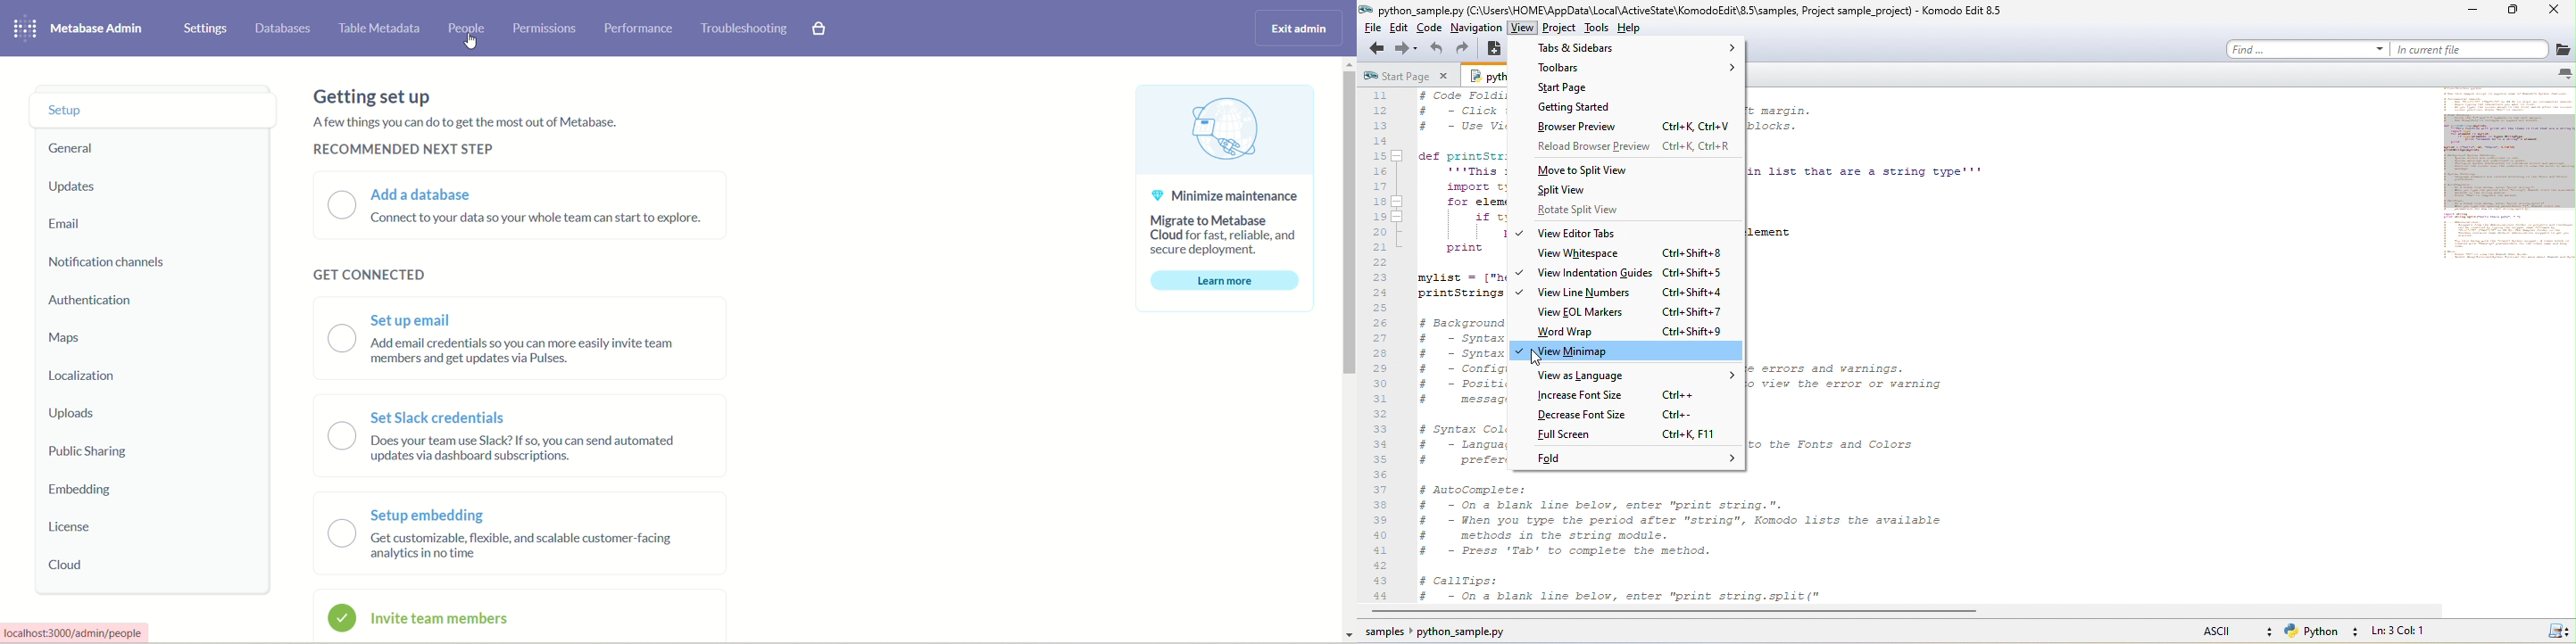 The width and height of the screenshot is (2576, 644). Describe the element at coordinates (1627, 293) in the screenshot. I see `view line numbers` at that location.